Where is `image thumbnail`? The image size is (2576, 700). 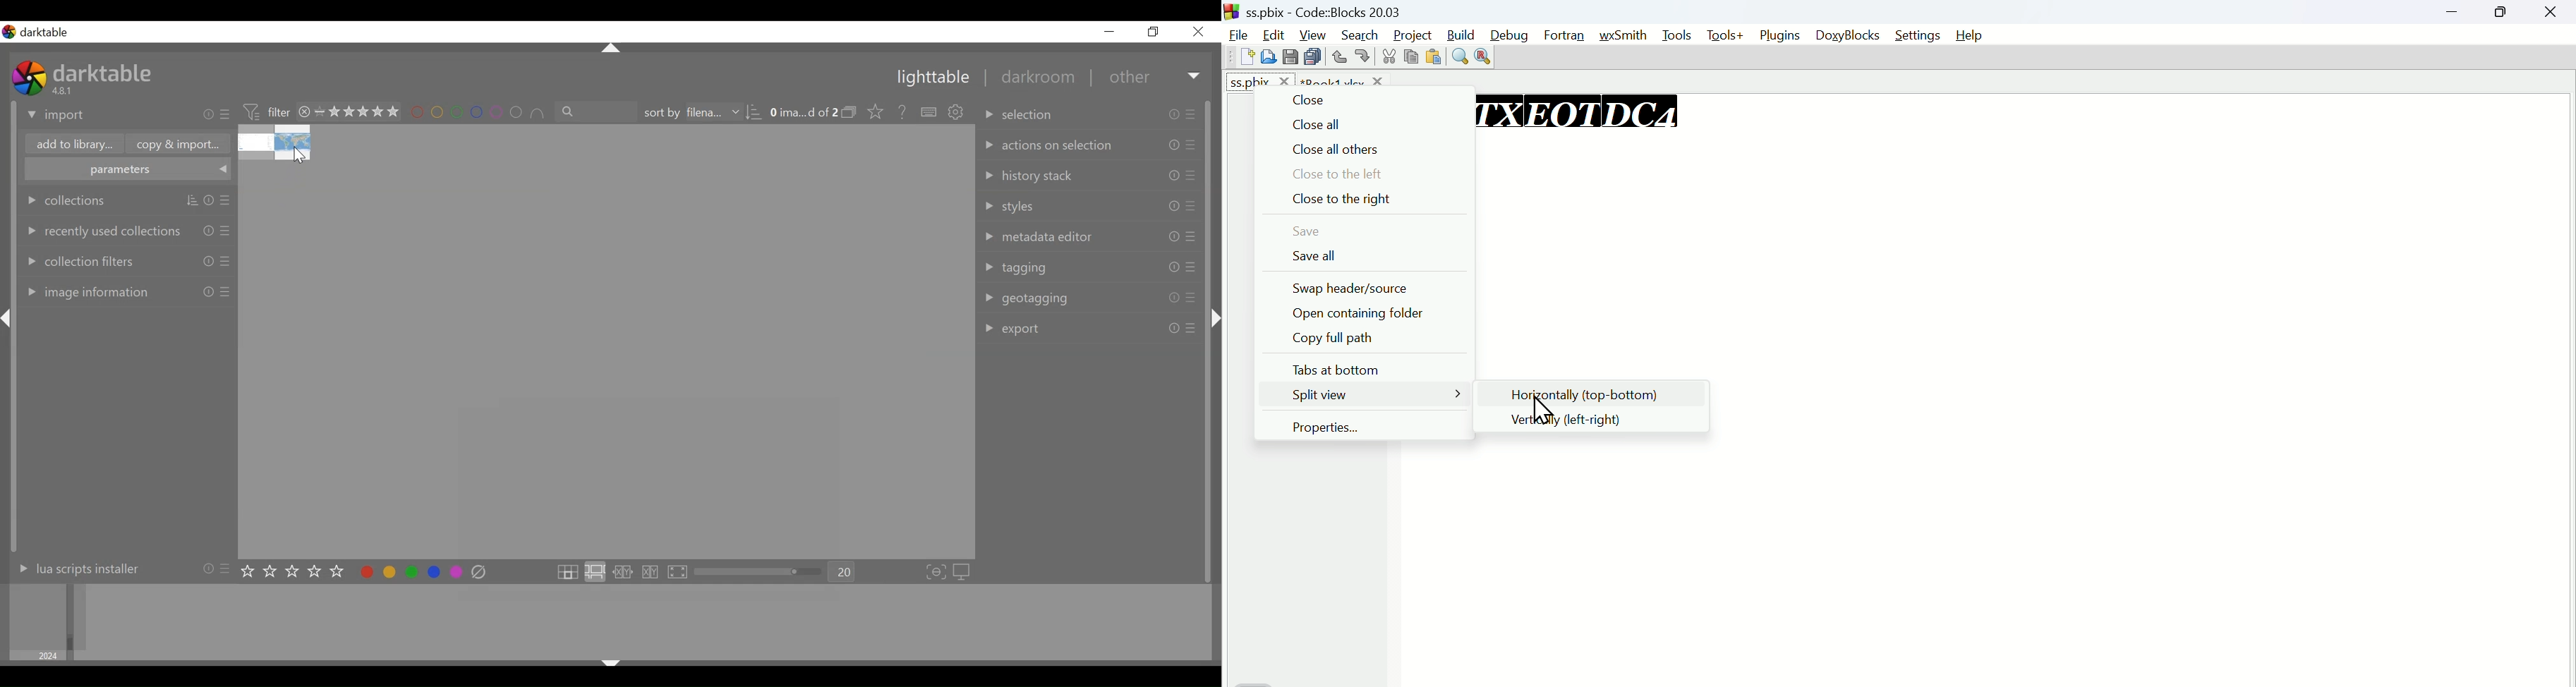 image thumbnail is located at coordinates (606, 342).